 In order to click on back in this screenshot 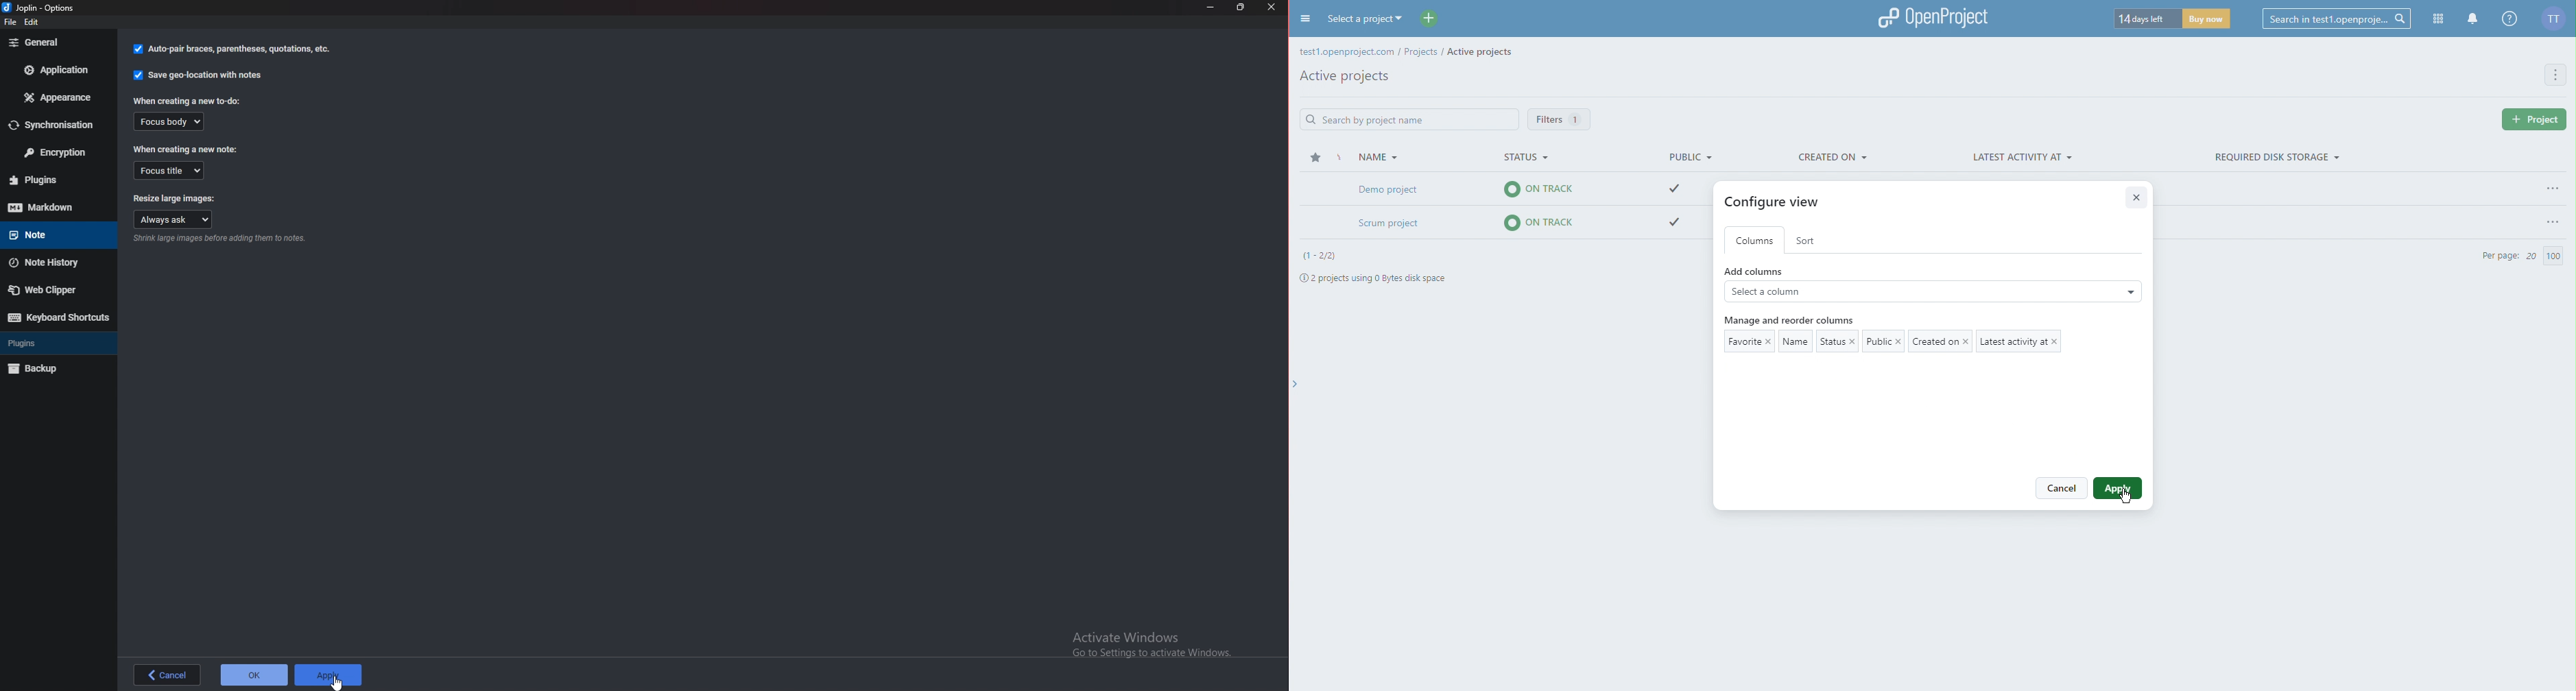, I will do `click(166, 676)`.